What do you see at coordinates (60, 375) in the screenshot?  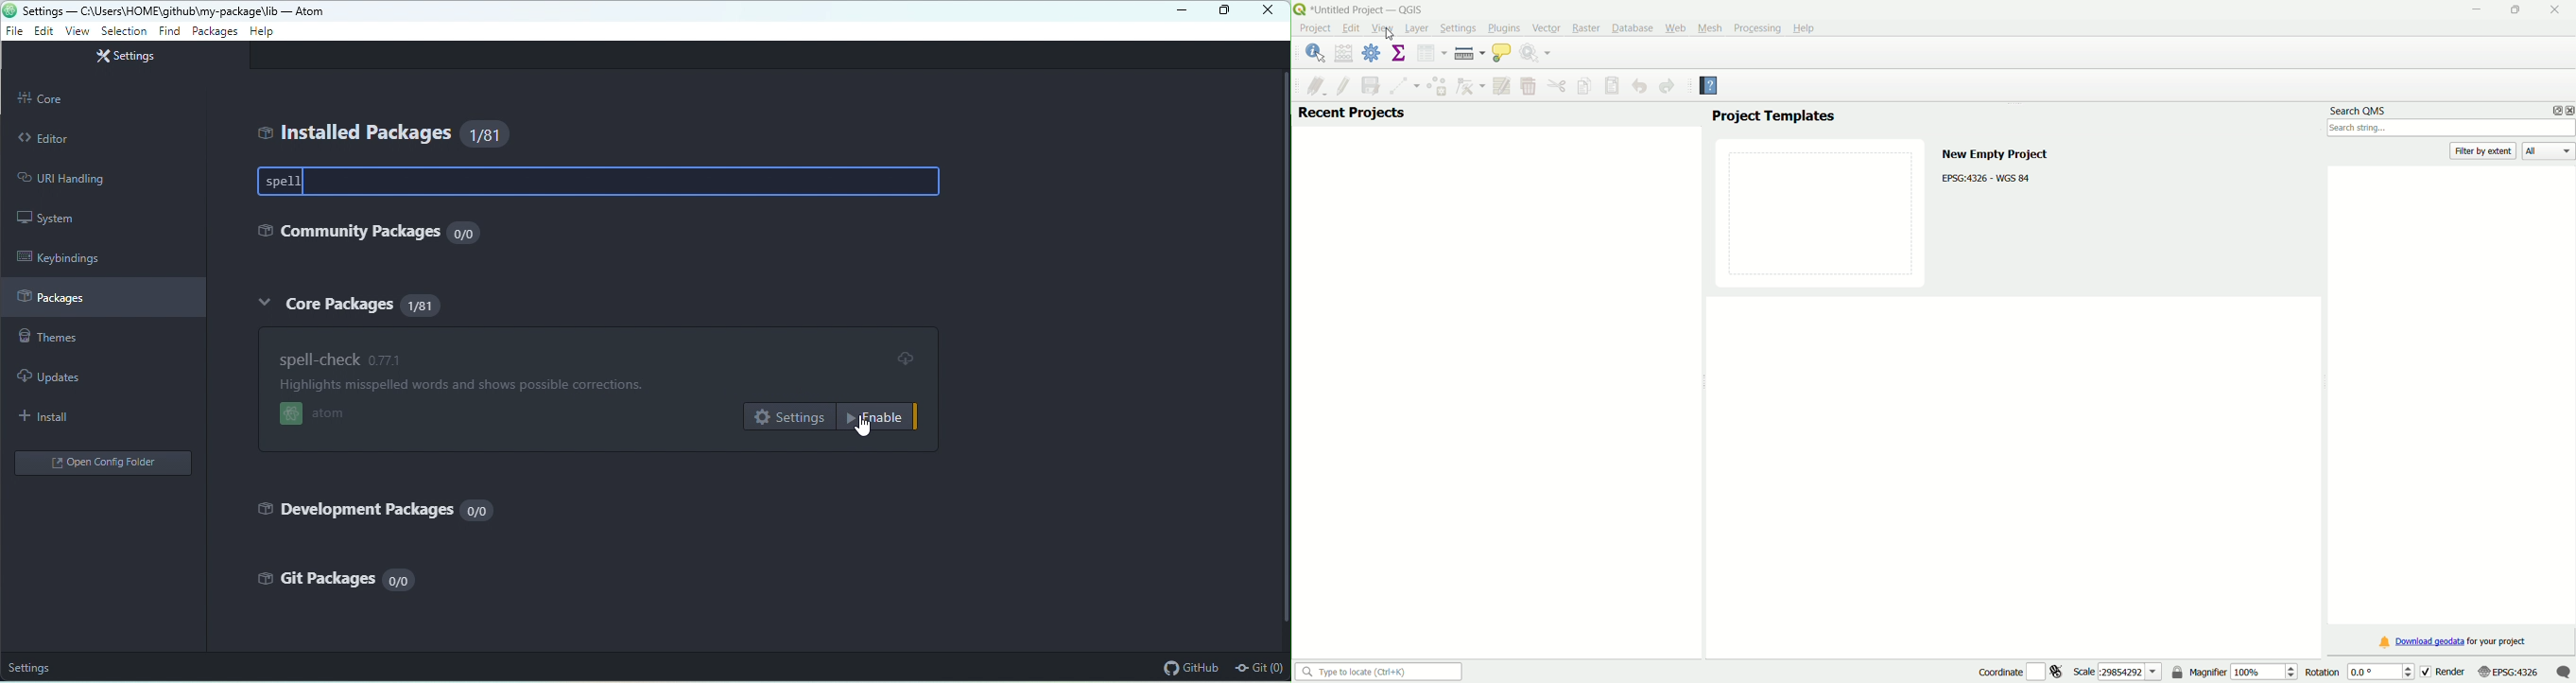 I see `updates` at bounding box center [60, 375].